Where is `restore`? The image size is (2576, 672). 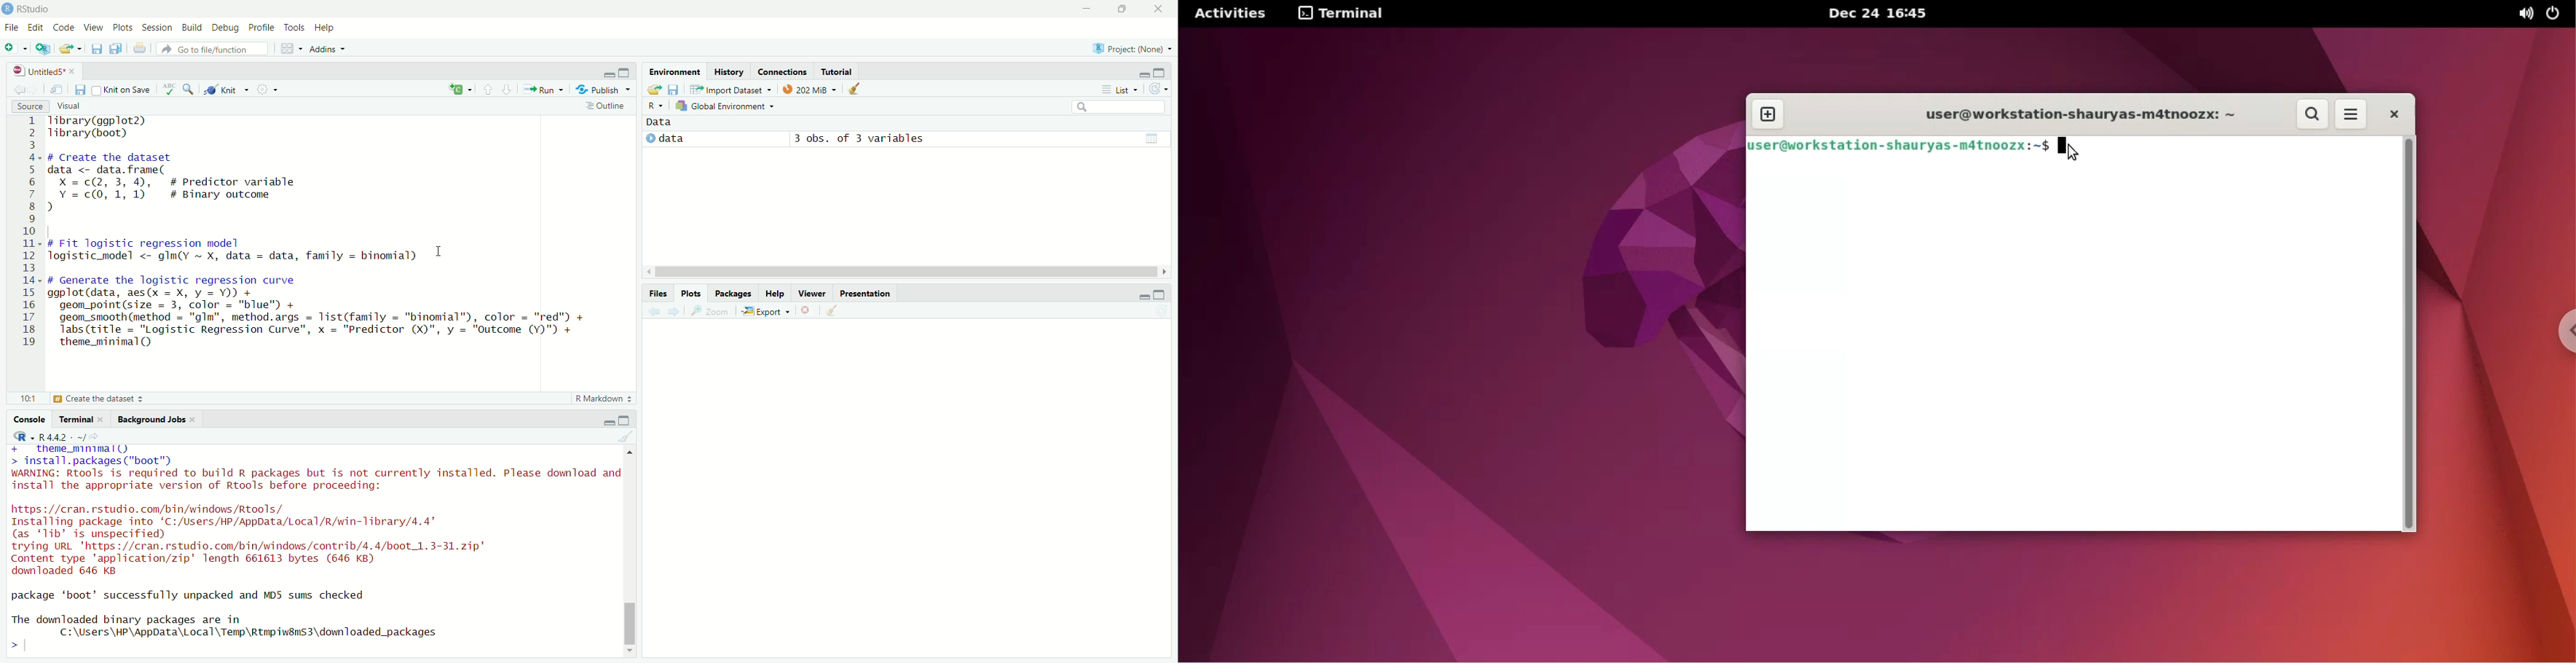
restore is located at coordinates (1124, 9).